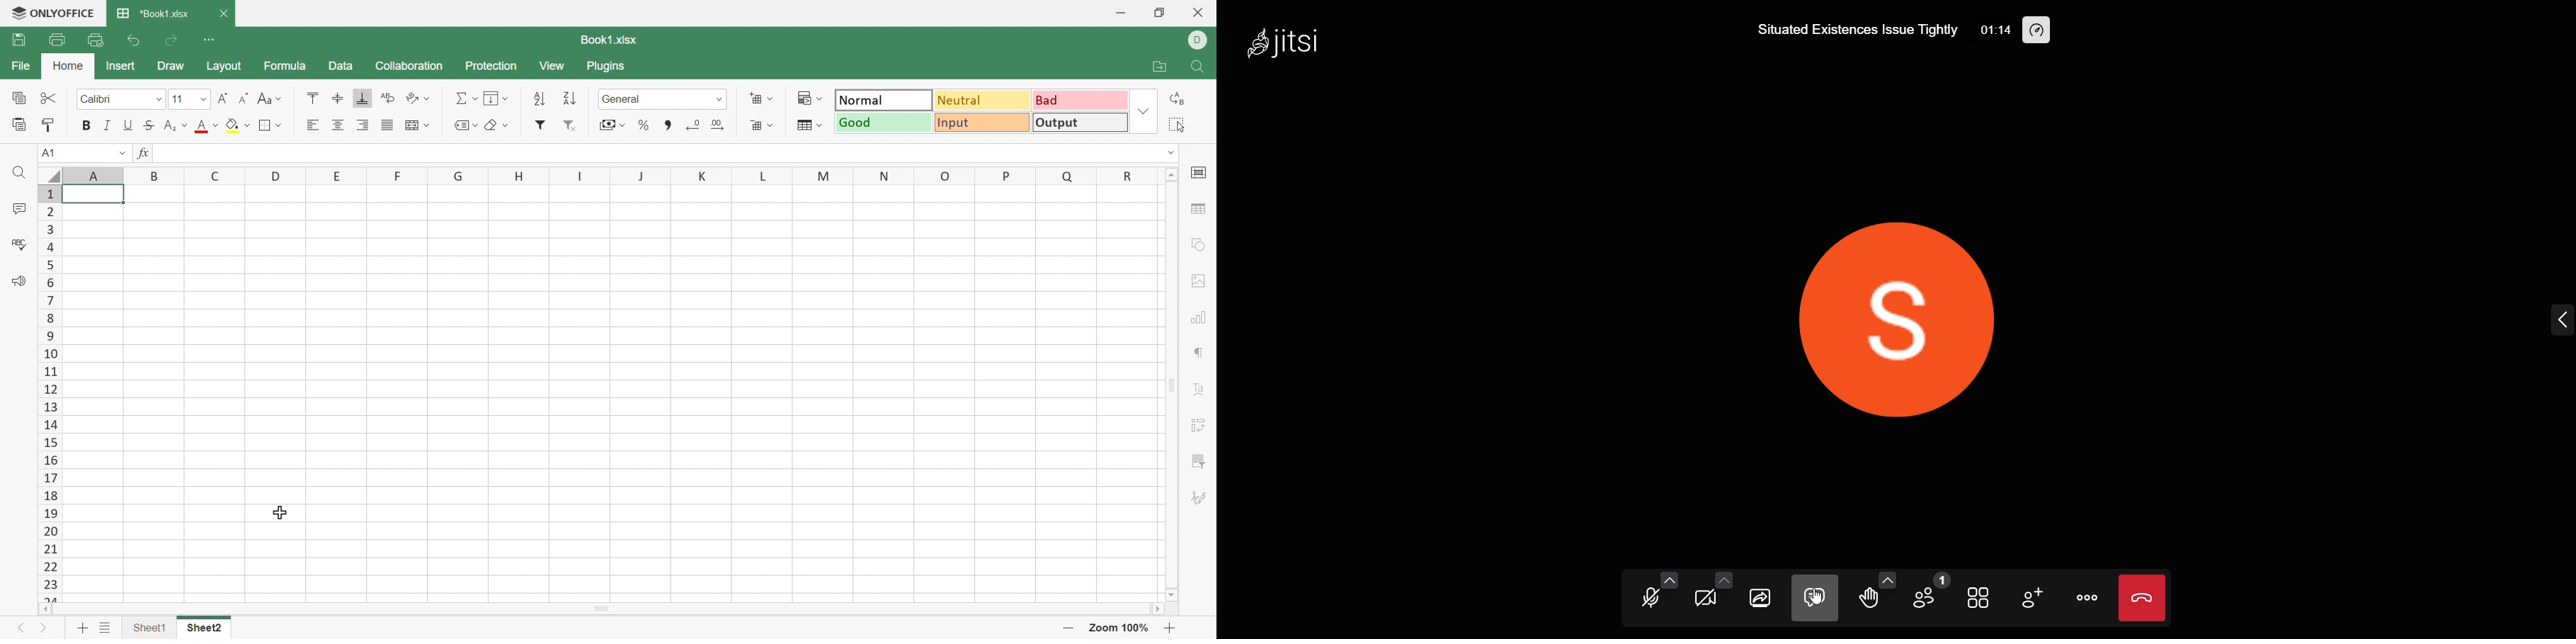 The height and width of the screenshot is (644, 2576). What do you see at coordinates (51, 425) in the screenshot?
I see `14` at bounding box center [51, 425].